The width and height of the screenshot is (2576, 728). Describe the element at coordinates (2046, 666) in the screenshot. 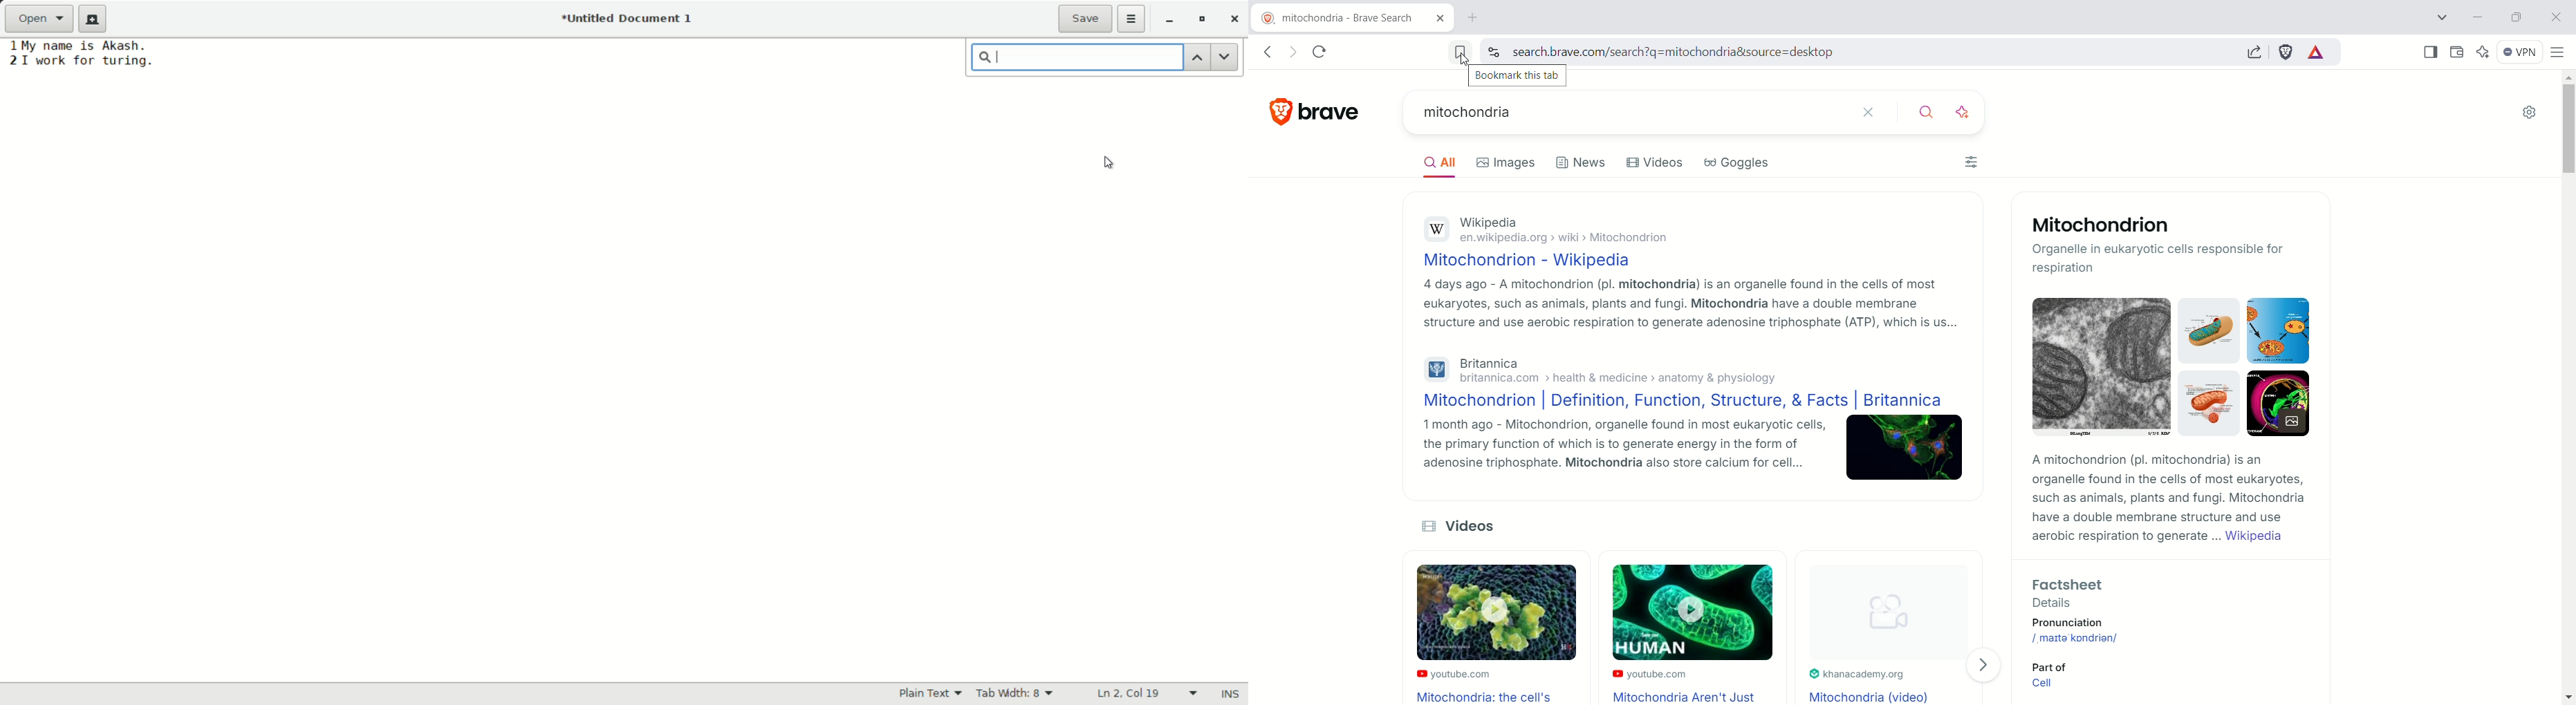

I see `Part of` at that location.